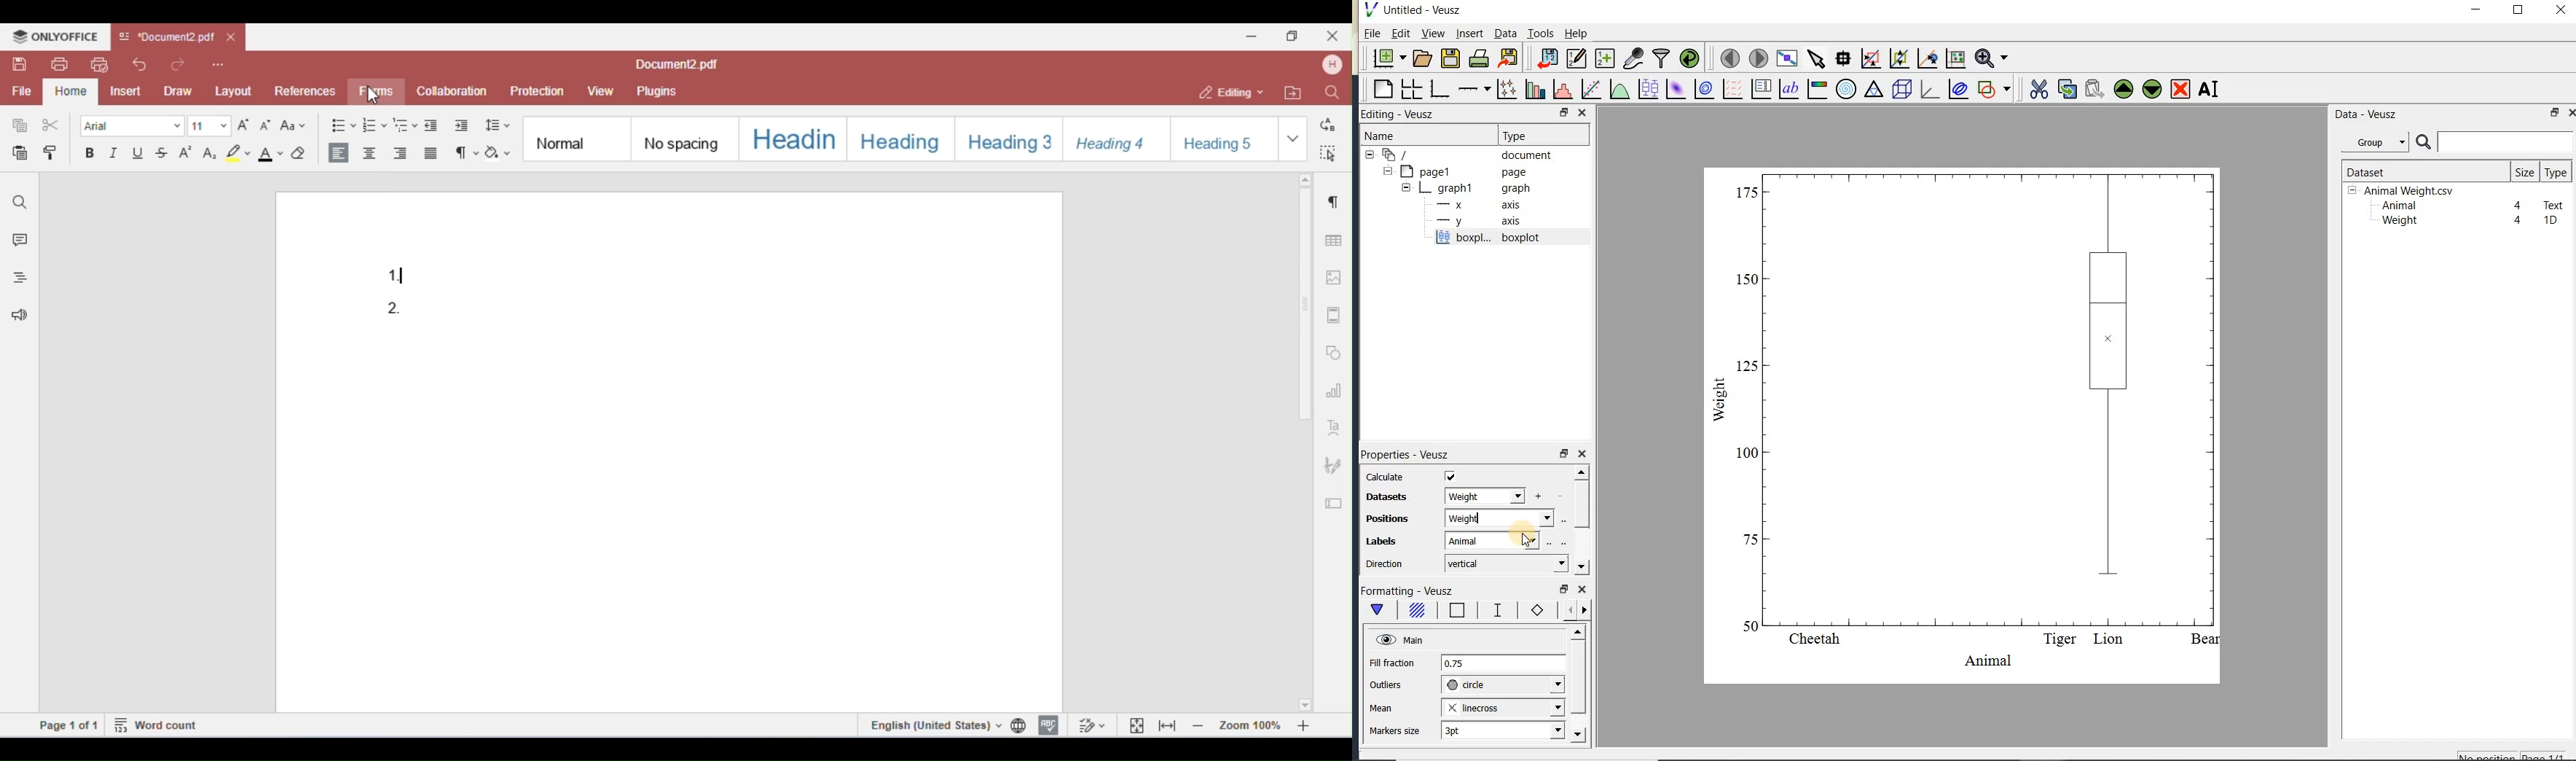  Describe the element at coordinates (2038, 90) in the screenshot. I see `cut the selected widget` at that location.